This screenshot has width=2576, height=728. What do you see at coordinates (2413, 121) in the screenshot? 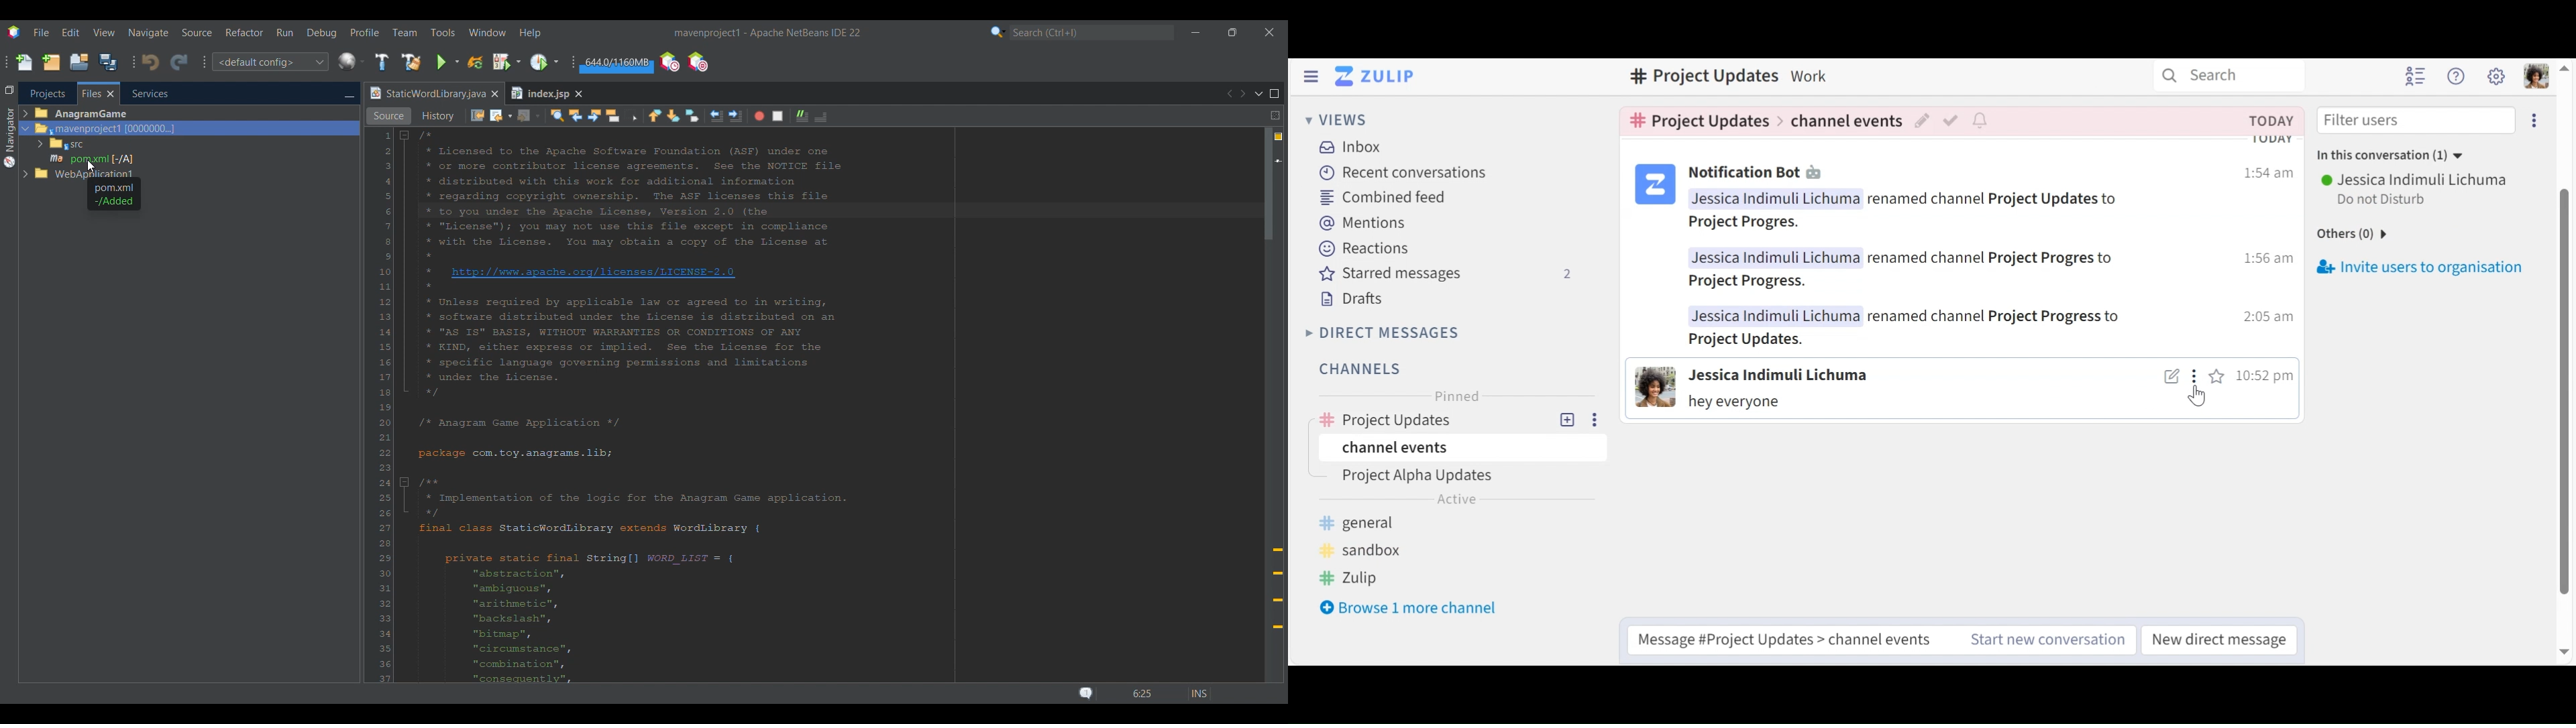
I see `Filter users` at bounding box center [2413, 121].